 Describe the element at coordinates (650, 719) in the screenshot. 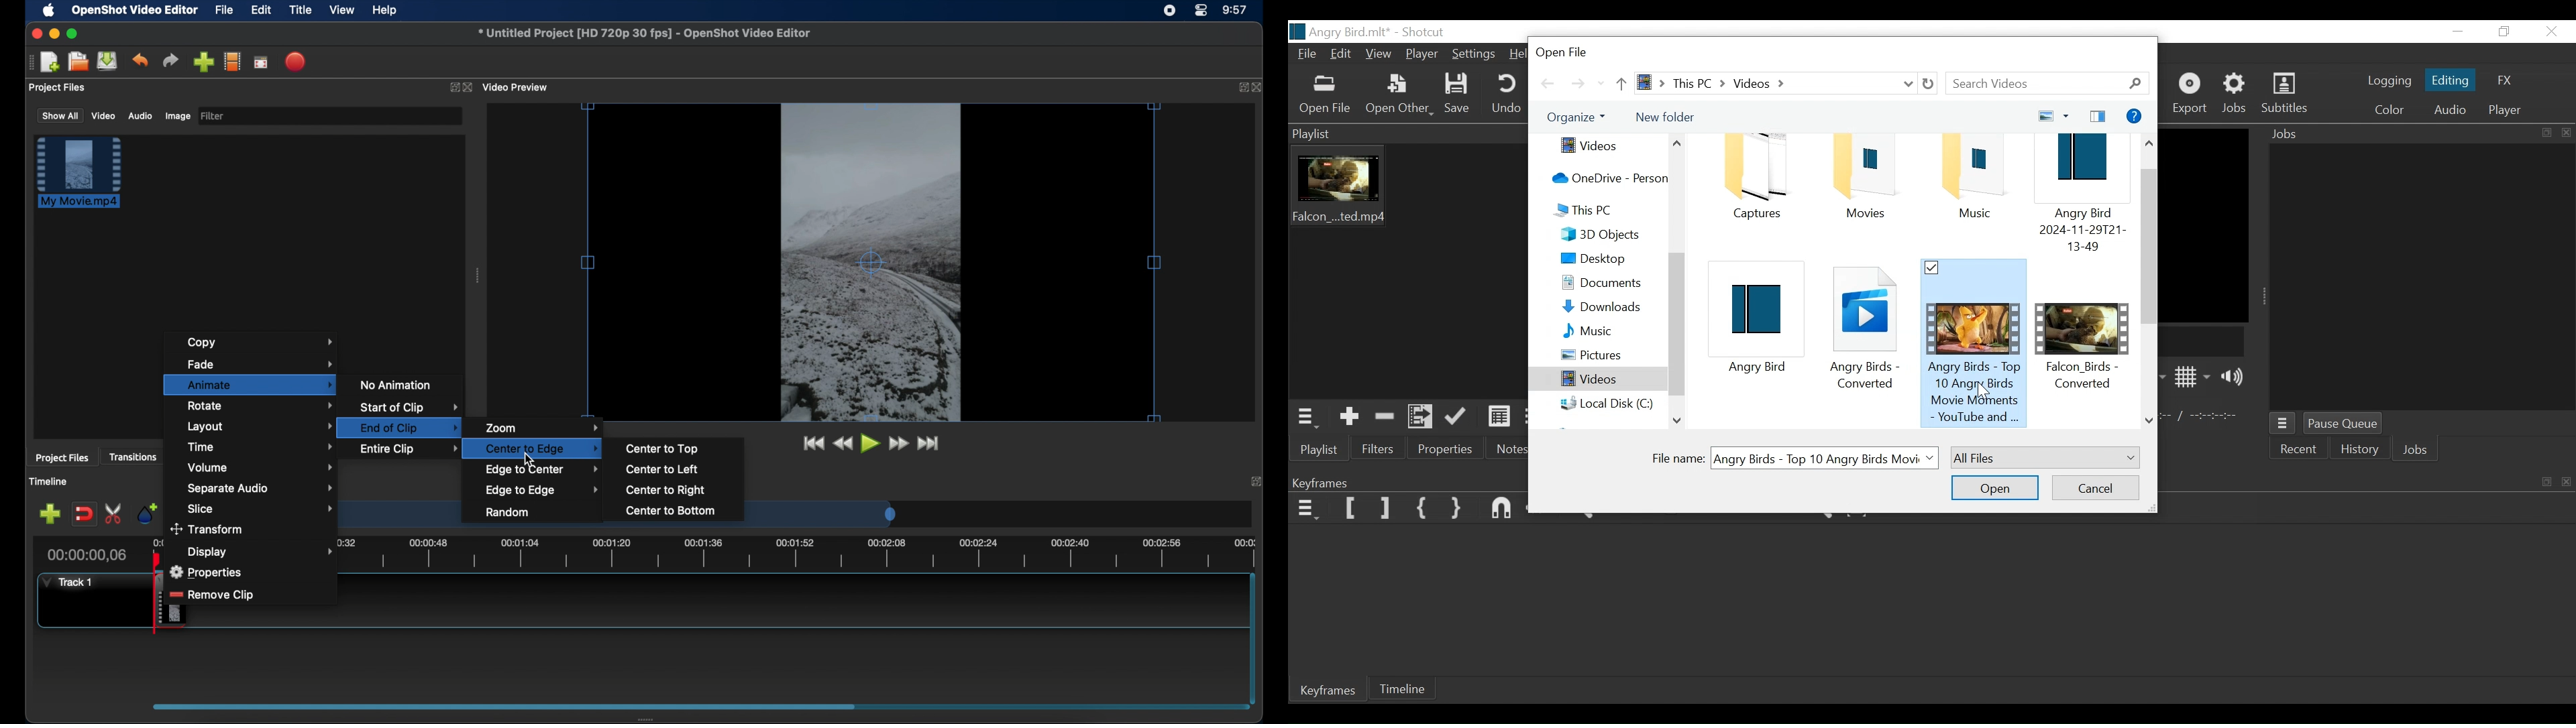

I see `drag handle` at that location.